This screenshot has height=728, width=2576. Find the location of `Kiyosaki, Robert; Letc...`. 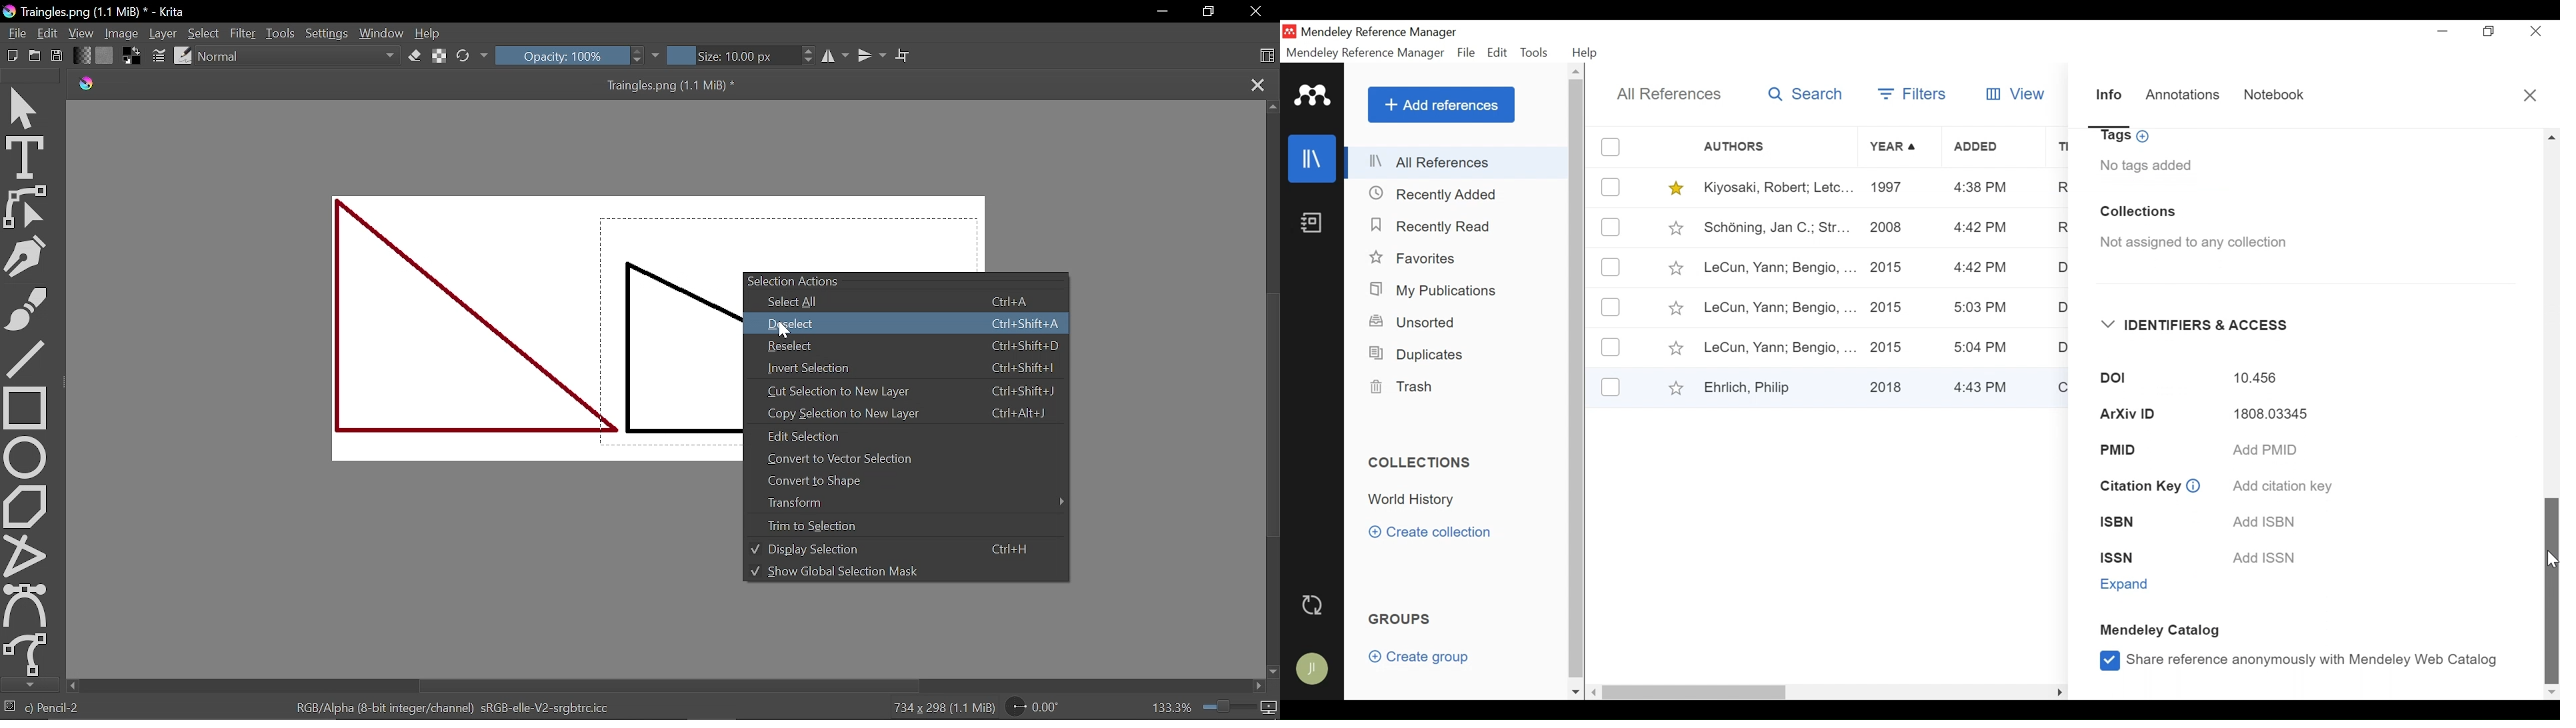

Kiyosaki, Robert; Letc... is located at coordinates (1776, 188).